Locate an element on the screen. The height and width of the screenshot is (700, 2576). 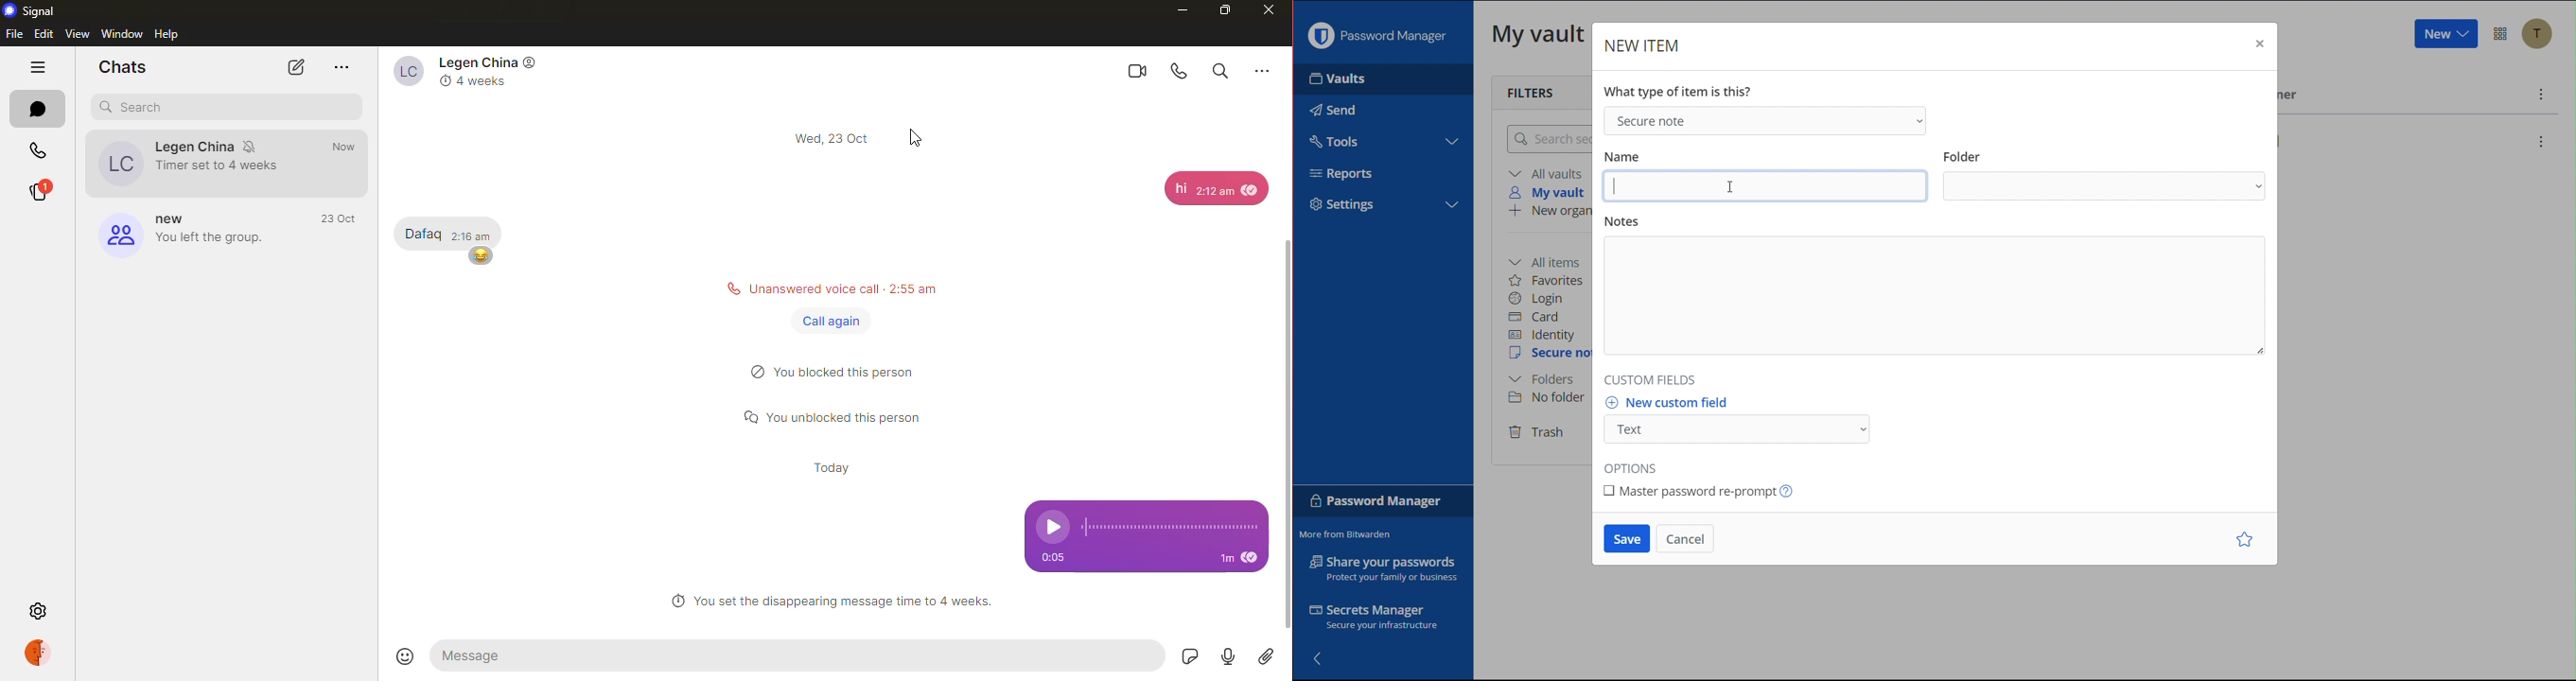
Notes is located at coordinates (1934, 295).